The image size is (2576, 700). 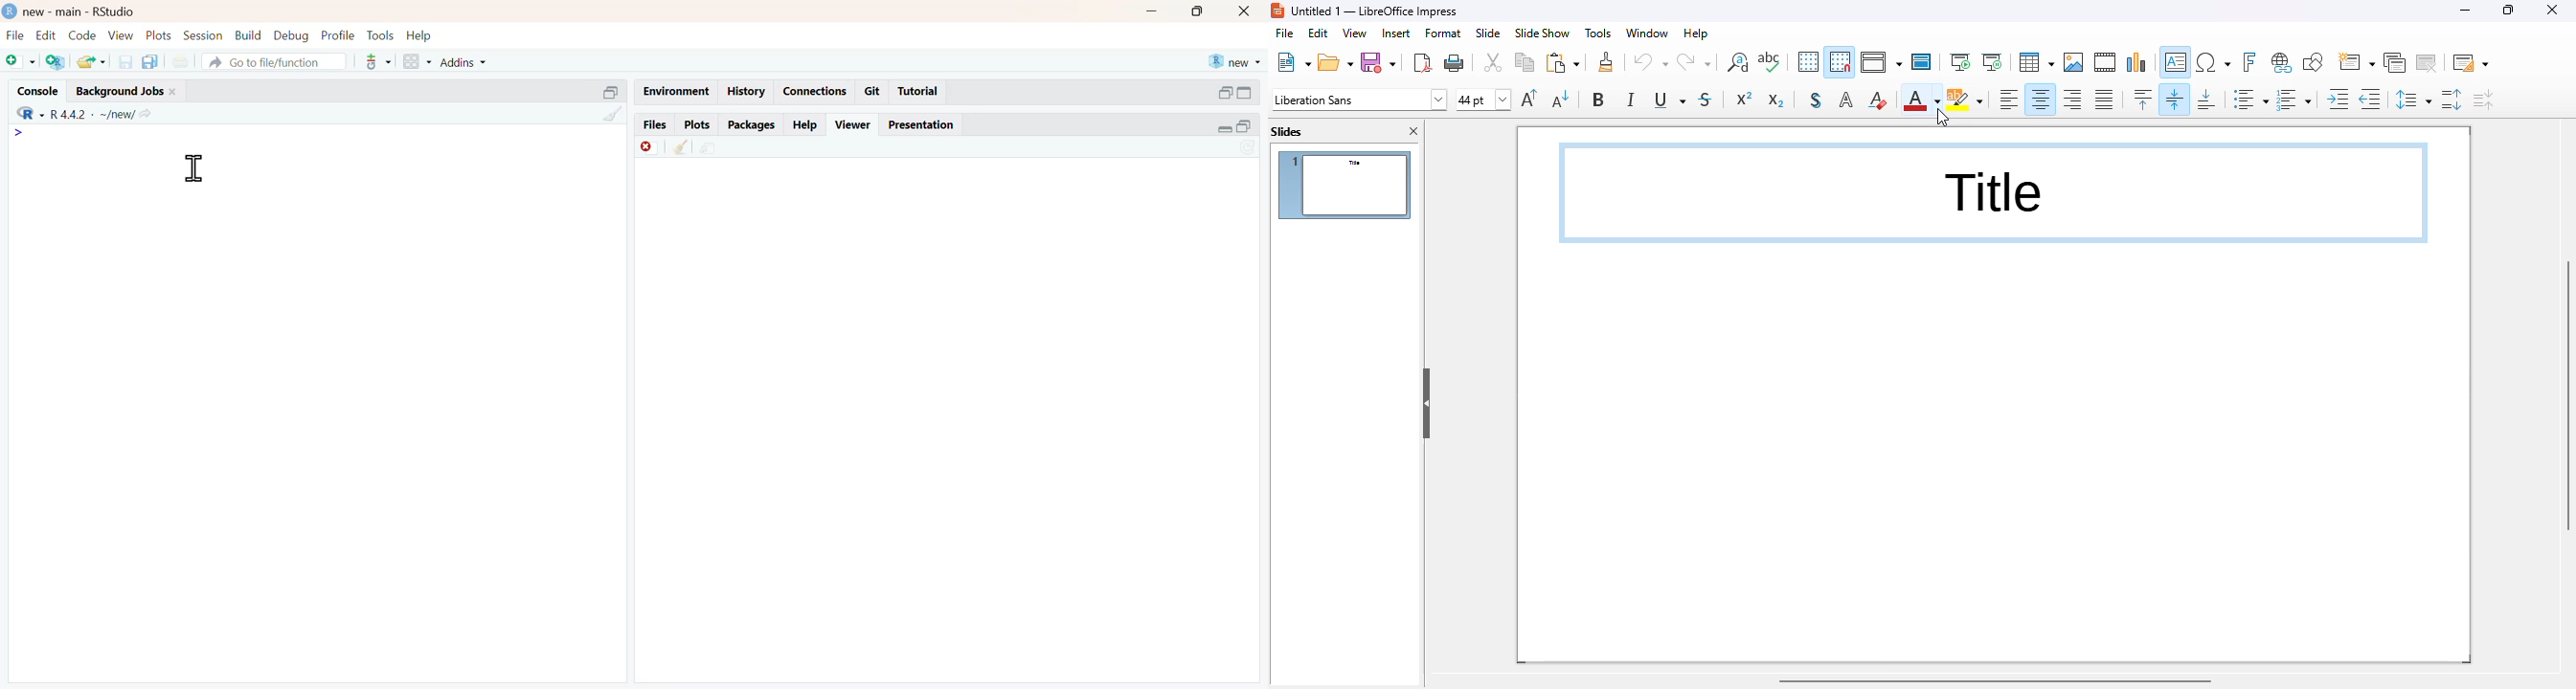 What do you see at coordinates (1286, 131) in the screenshot?
I see `slides` at bounding box center [1286, 131].